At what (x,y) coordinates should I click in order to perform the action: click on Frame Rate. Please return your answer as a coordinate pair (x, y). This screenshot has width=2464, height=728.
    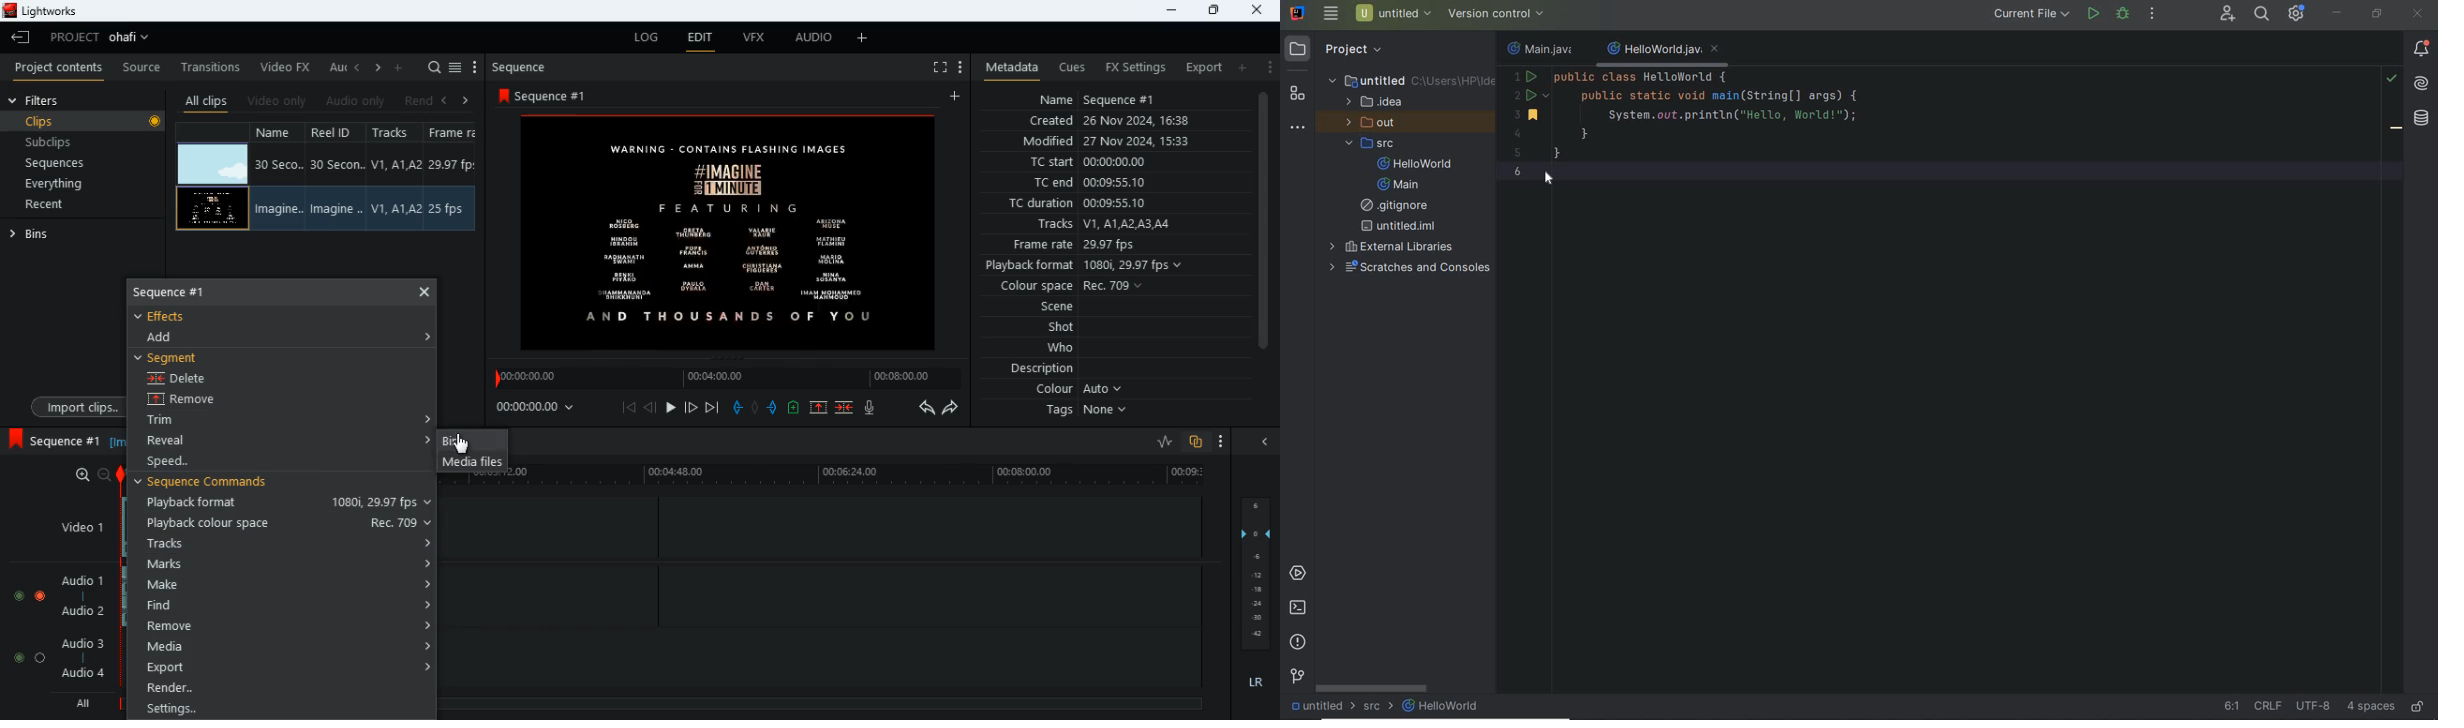
    Looking at the image, I should click on (448, 209).